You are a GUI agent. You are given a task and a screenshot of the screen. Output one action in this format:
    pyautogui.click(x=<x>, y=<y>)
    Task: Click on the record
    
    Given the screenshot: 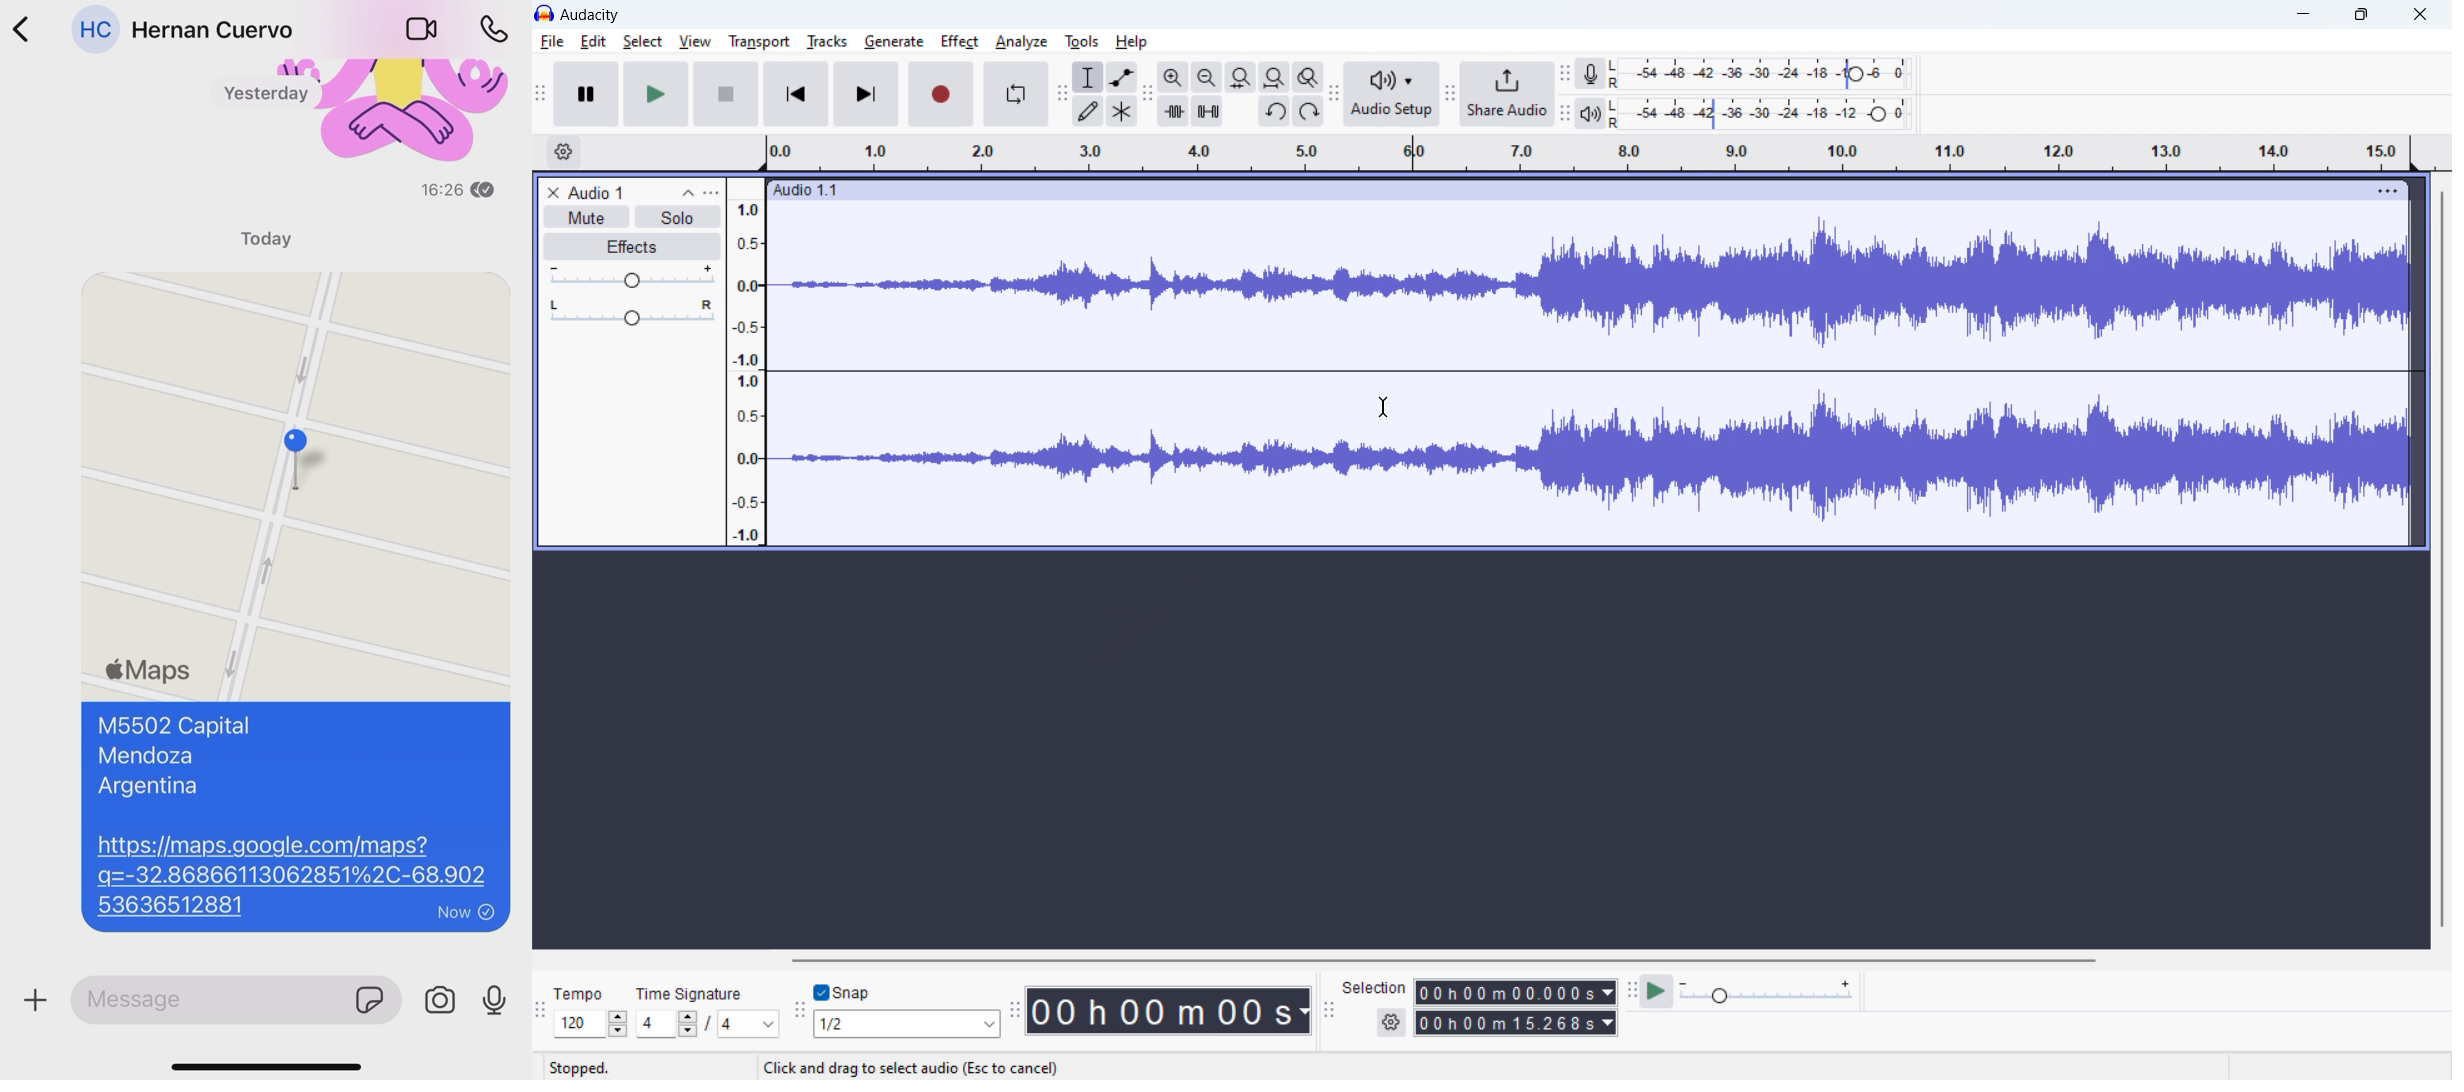 What is the action you would take?
    pyautogui.click(x=942, y=94)
    